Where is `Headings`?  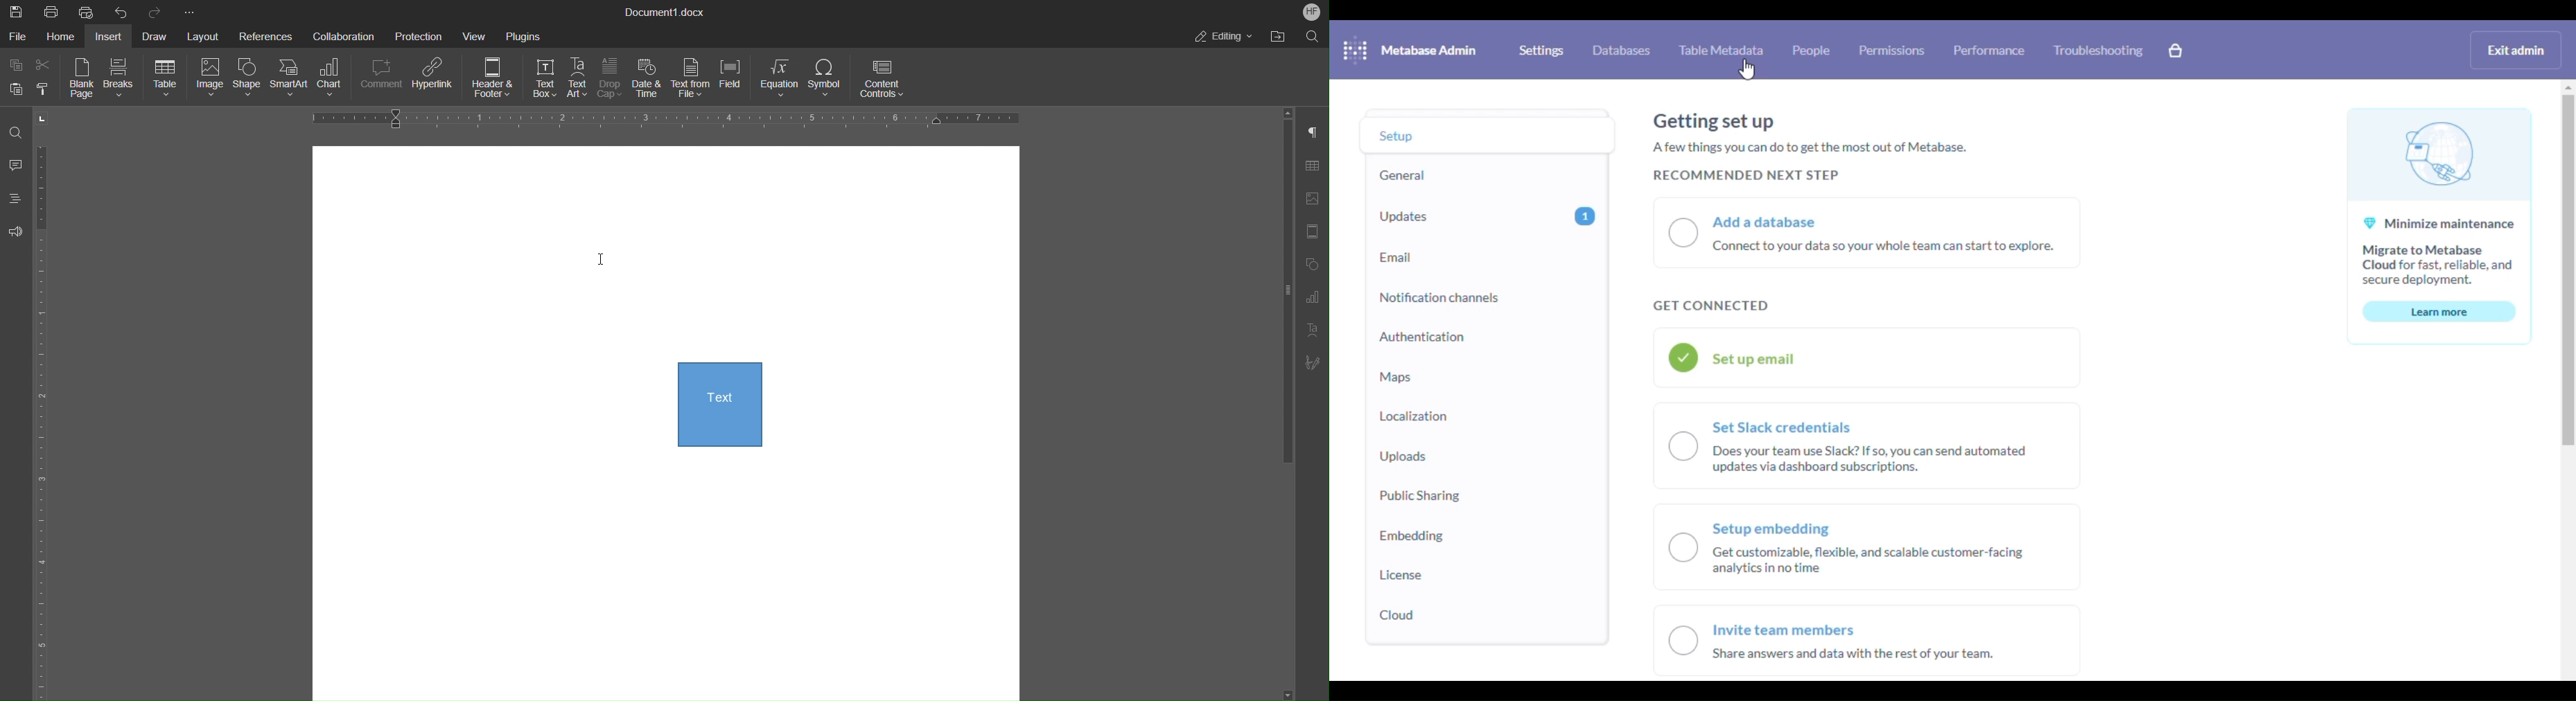 Headings is located at coordinates (17, 202).